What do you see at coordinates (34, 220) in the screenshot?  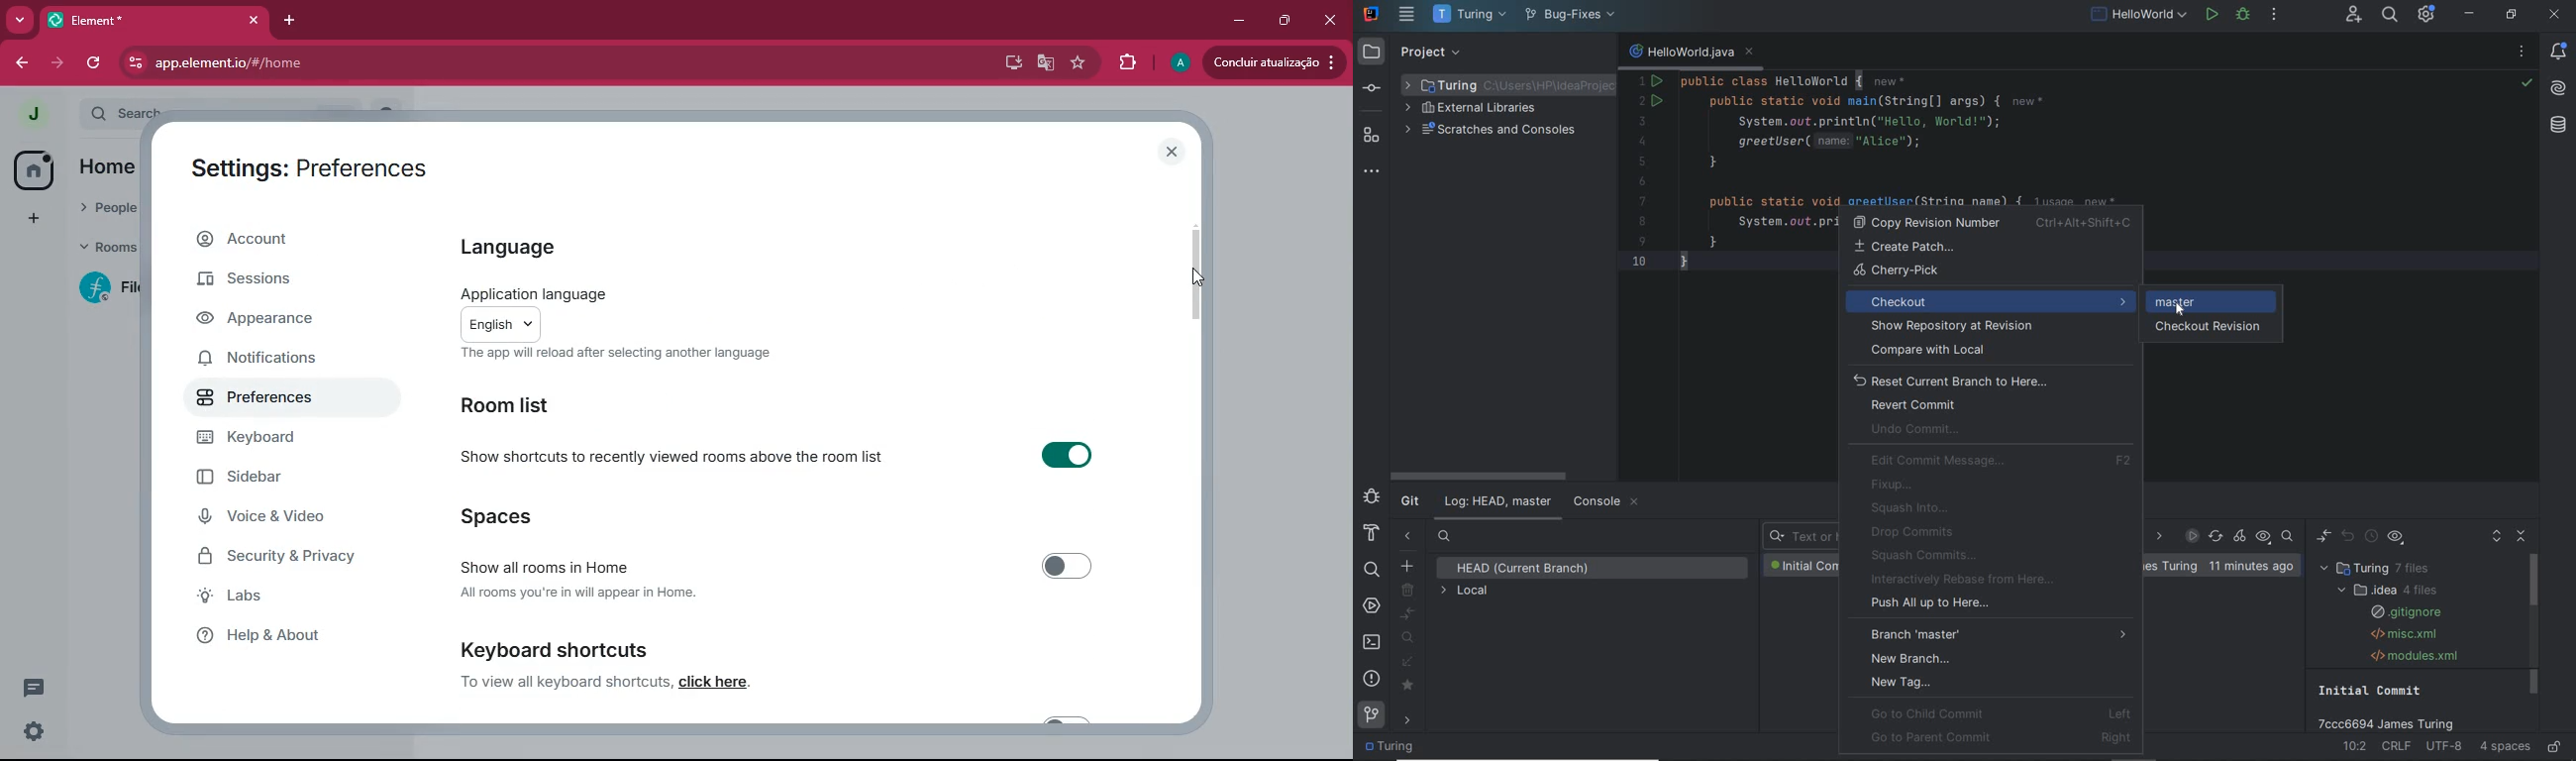 I see `add` at bounding box center [34, 220].